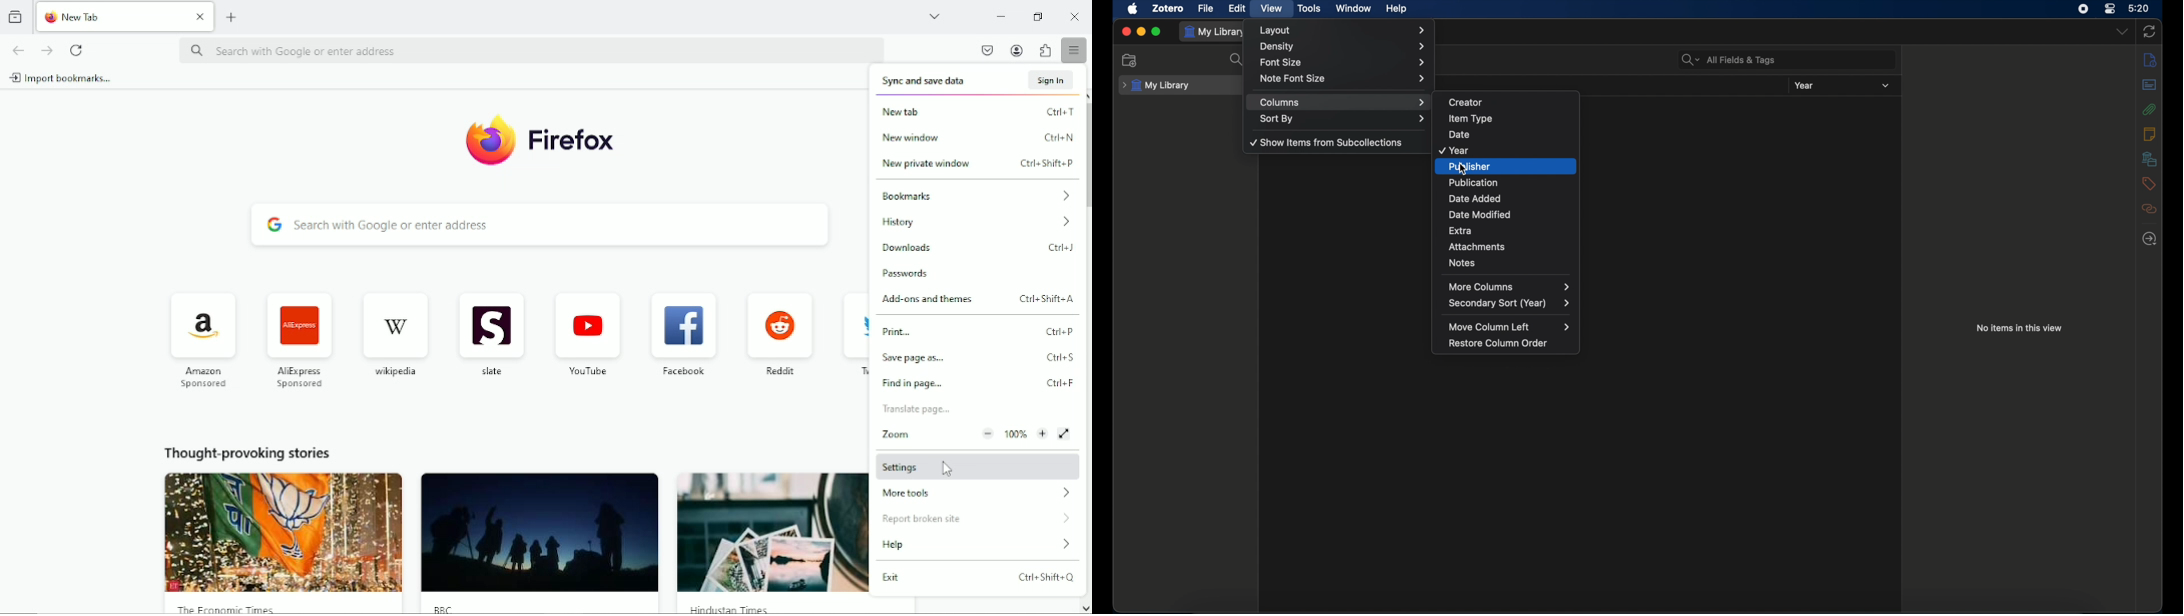  Describe the element at coordinates (779, 319) in the screenshot. I see `reddit` at that location.